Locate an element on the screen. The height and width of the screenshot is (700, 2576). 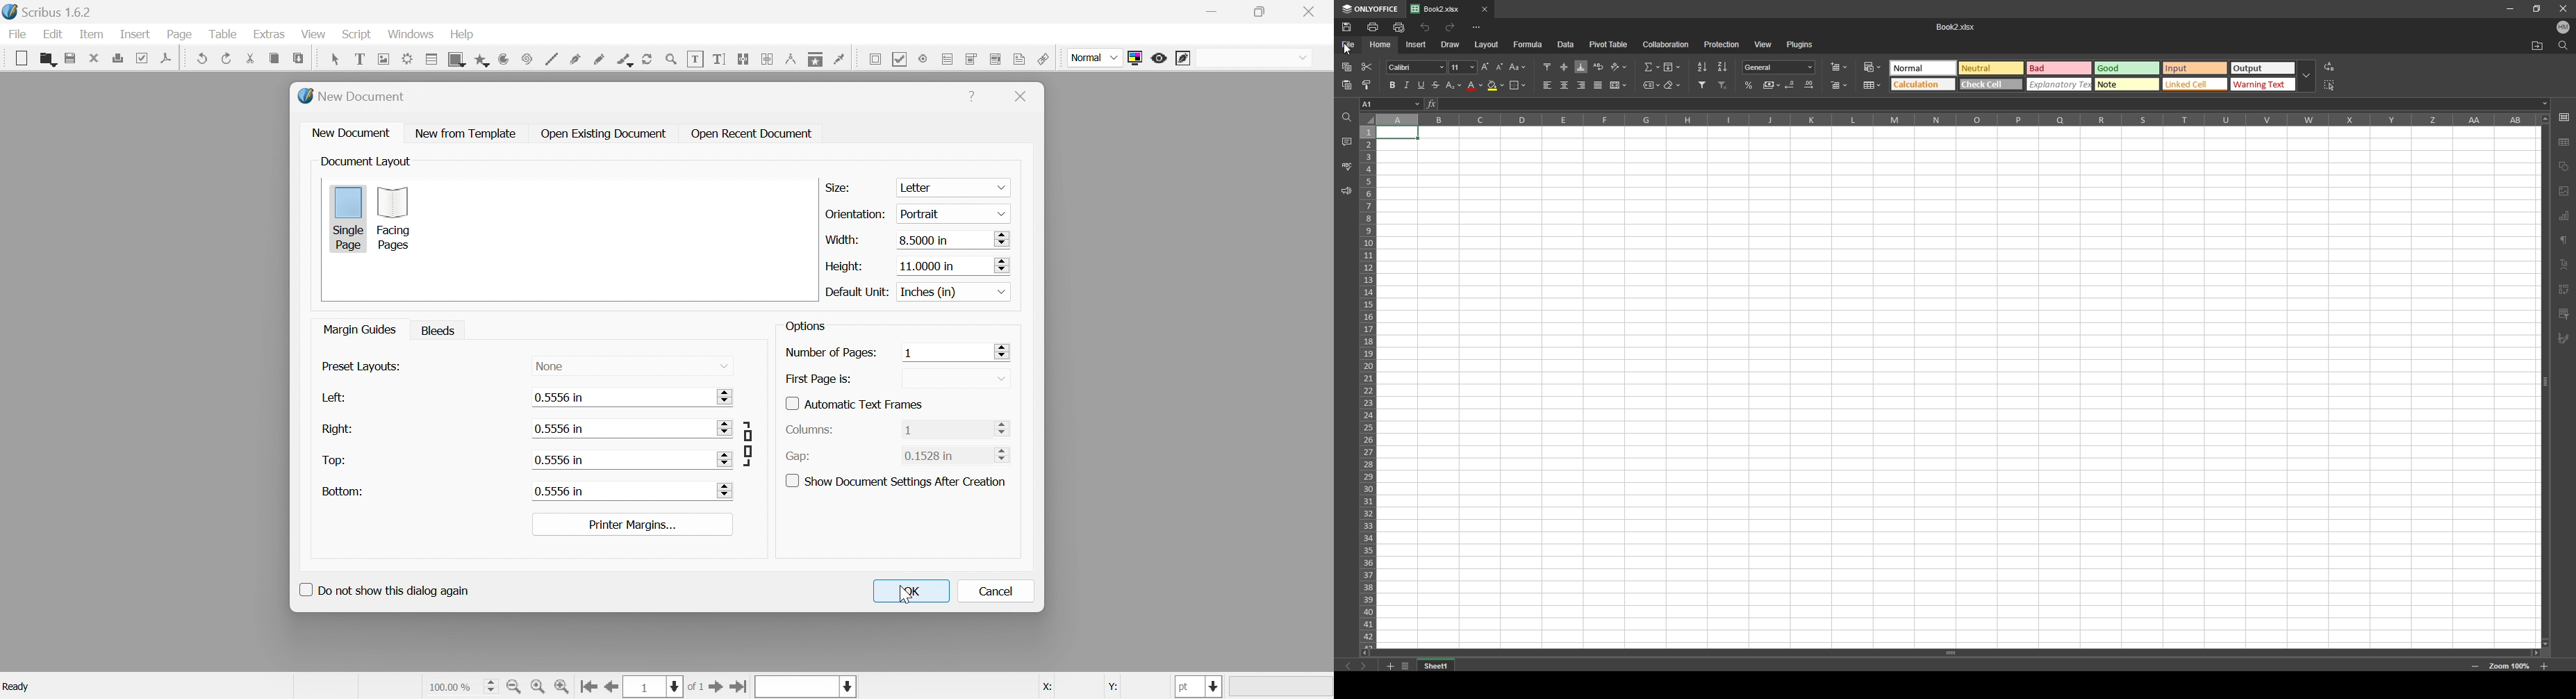
coordinates is located at coordinates (1091, 689).